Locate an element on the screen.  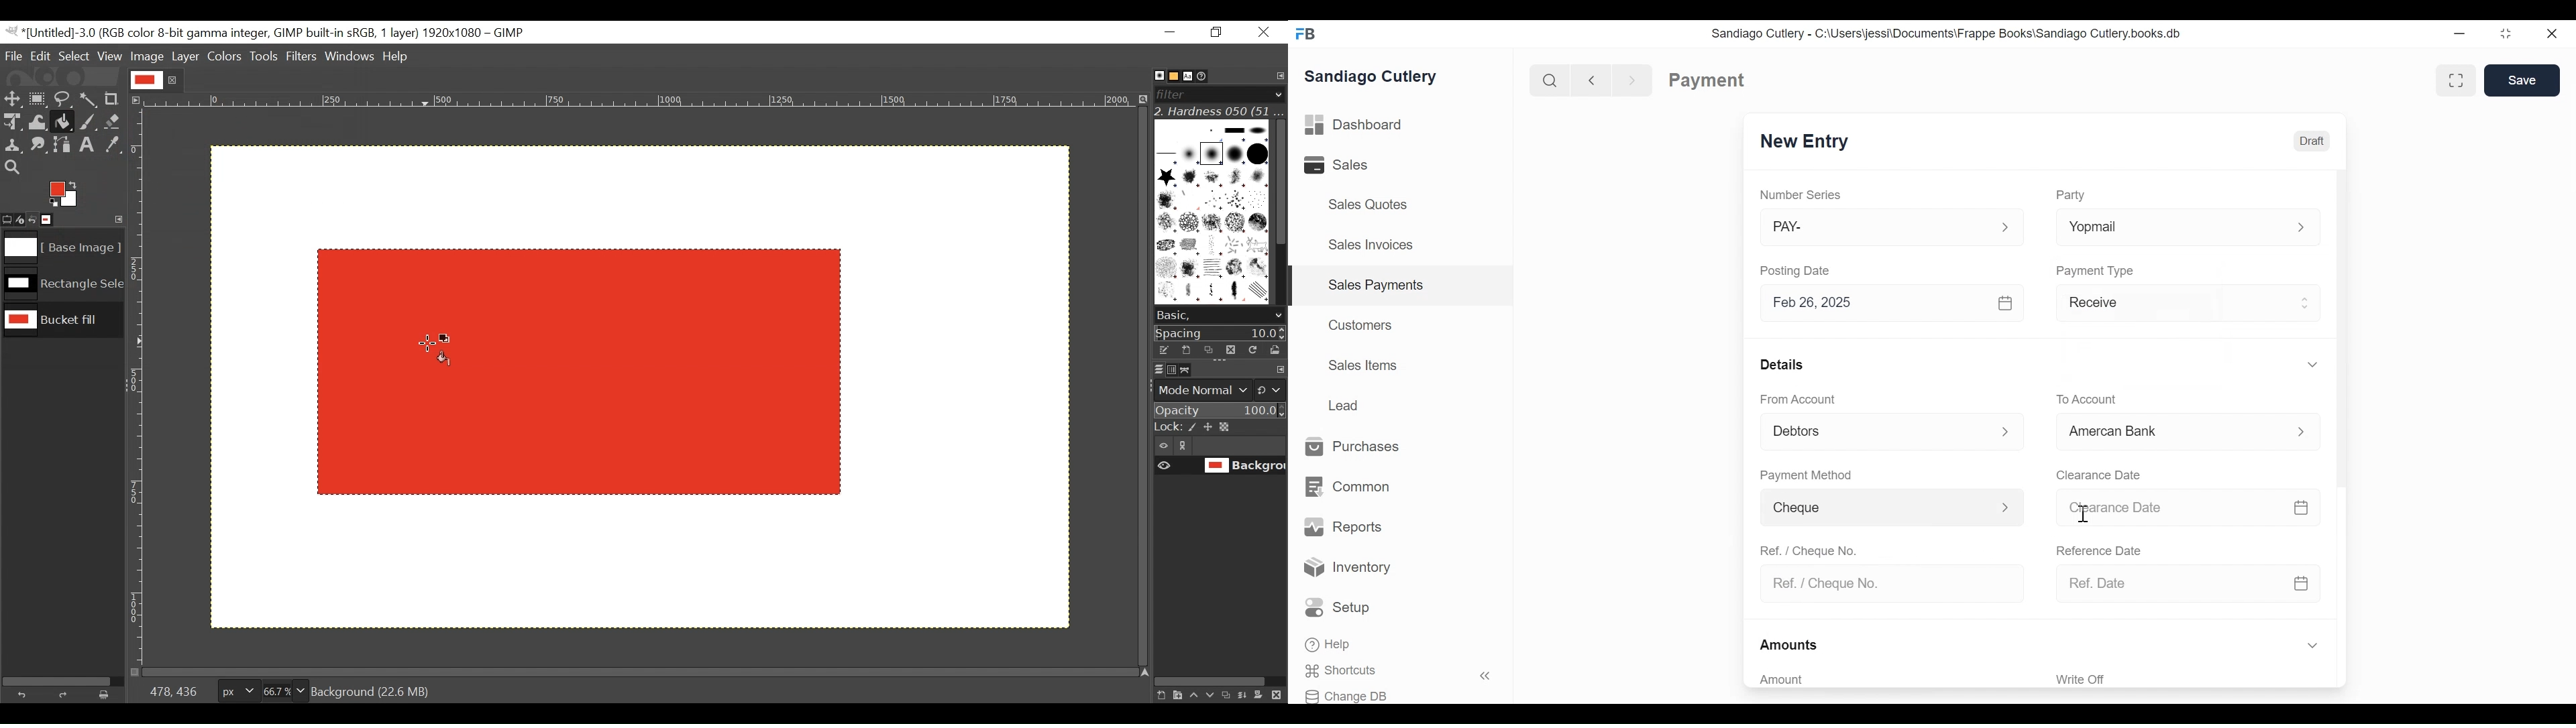
Sandiago Cutlery - C:\Users\jessi\Documents\Frappe Books\Sandiago Cutlery.books.db is located at coordinates (1946, 33).